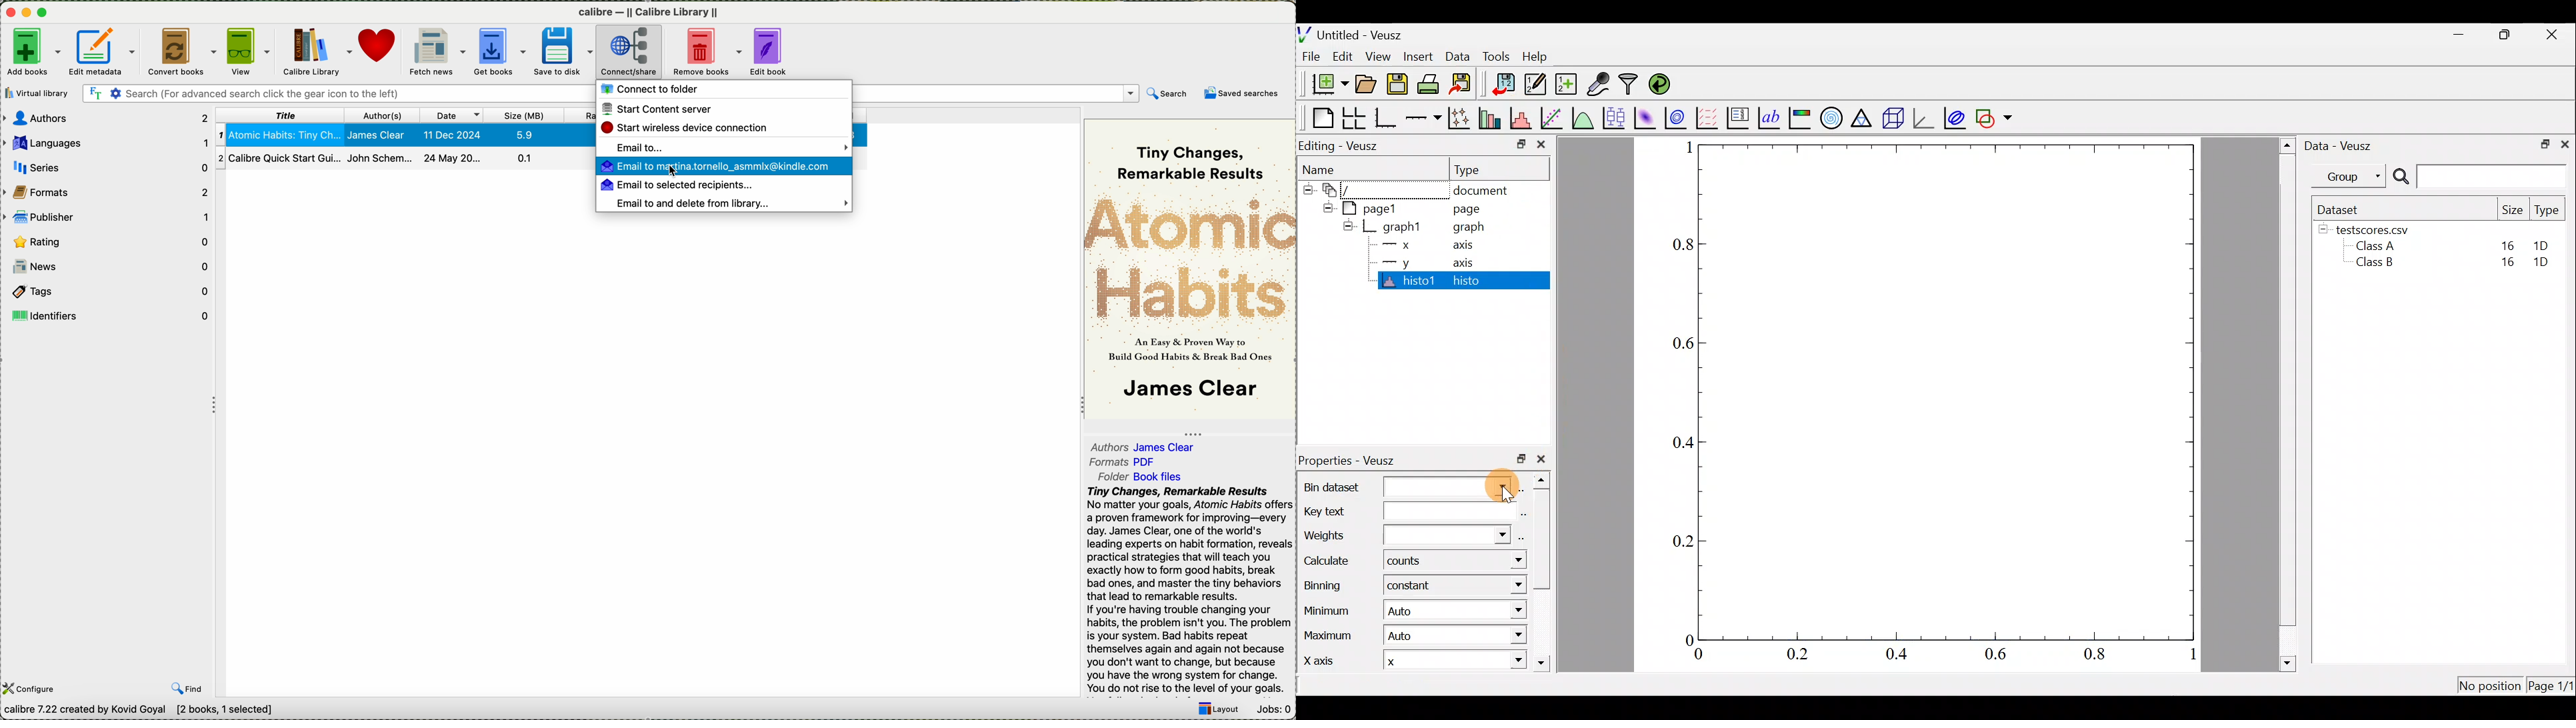 This screenshot has height=728, width=2576. Describe the element at coordinates (1800, 118) in the screenshot. I see `Image color bar` at that location.